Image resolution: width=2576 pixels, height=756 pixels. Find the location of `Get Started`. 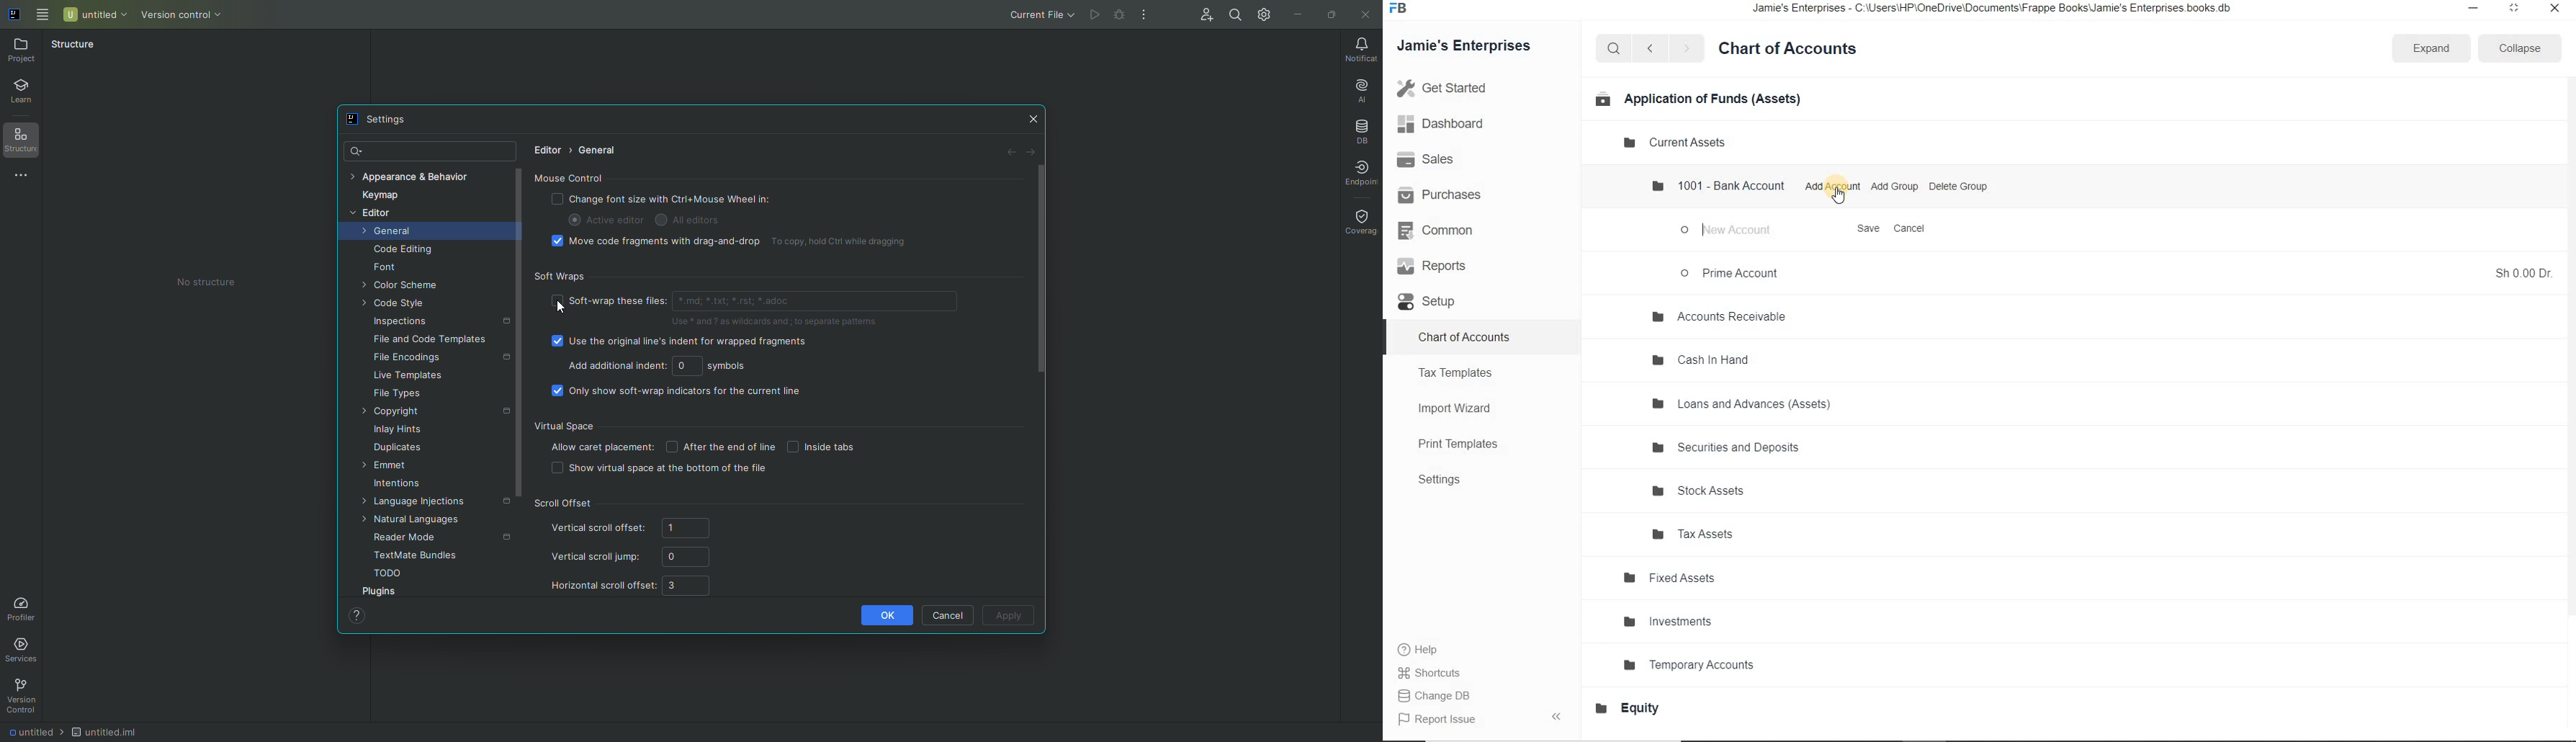

Get Started is located at coordinates (1474, 88).